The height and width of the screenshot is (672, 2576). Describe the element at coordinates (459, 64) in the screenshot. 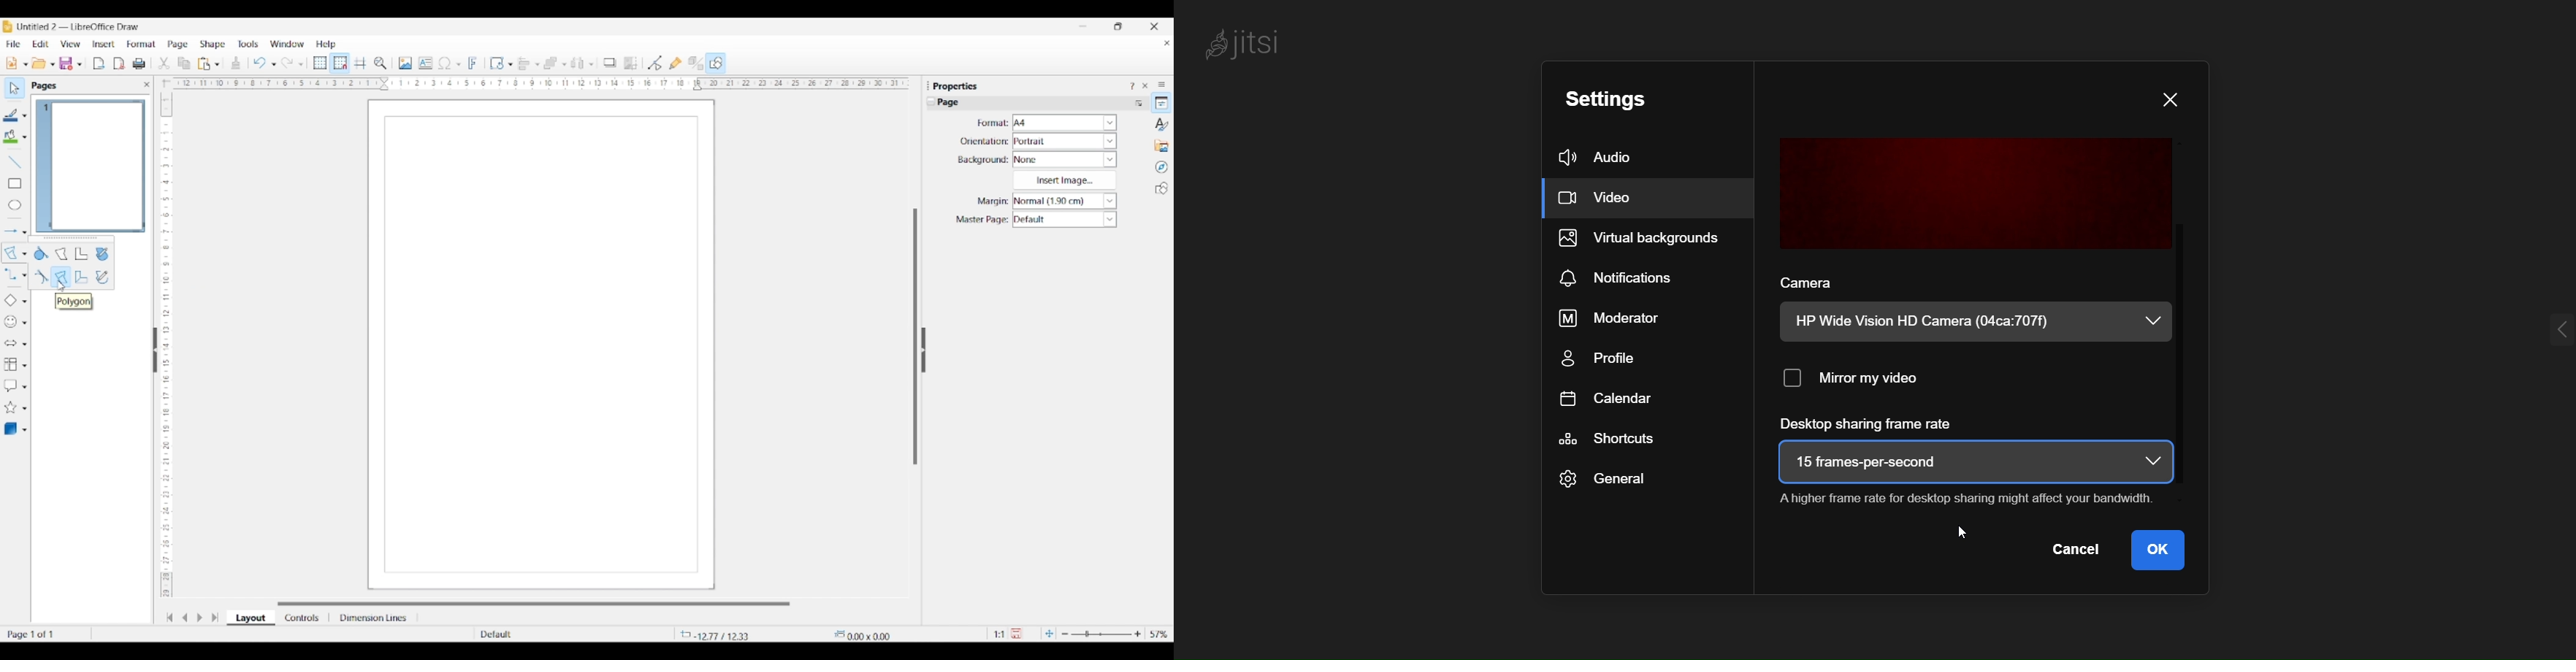

I see `Special character options` at that location.